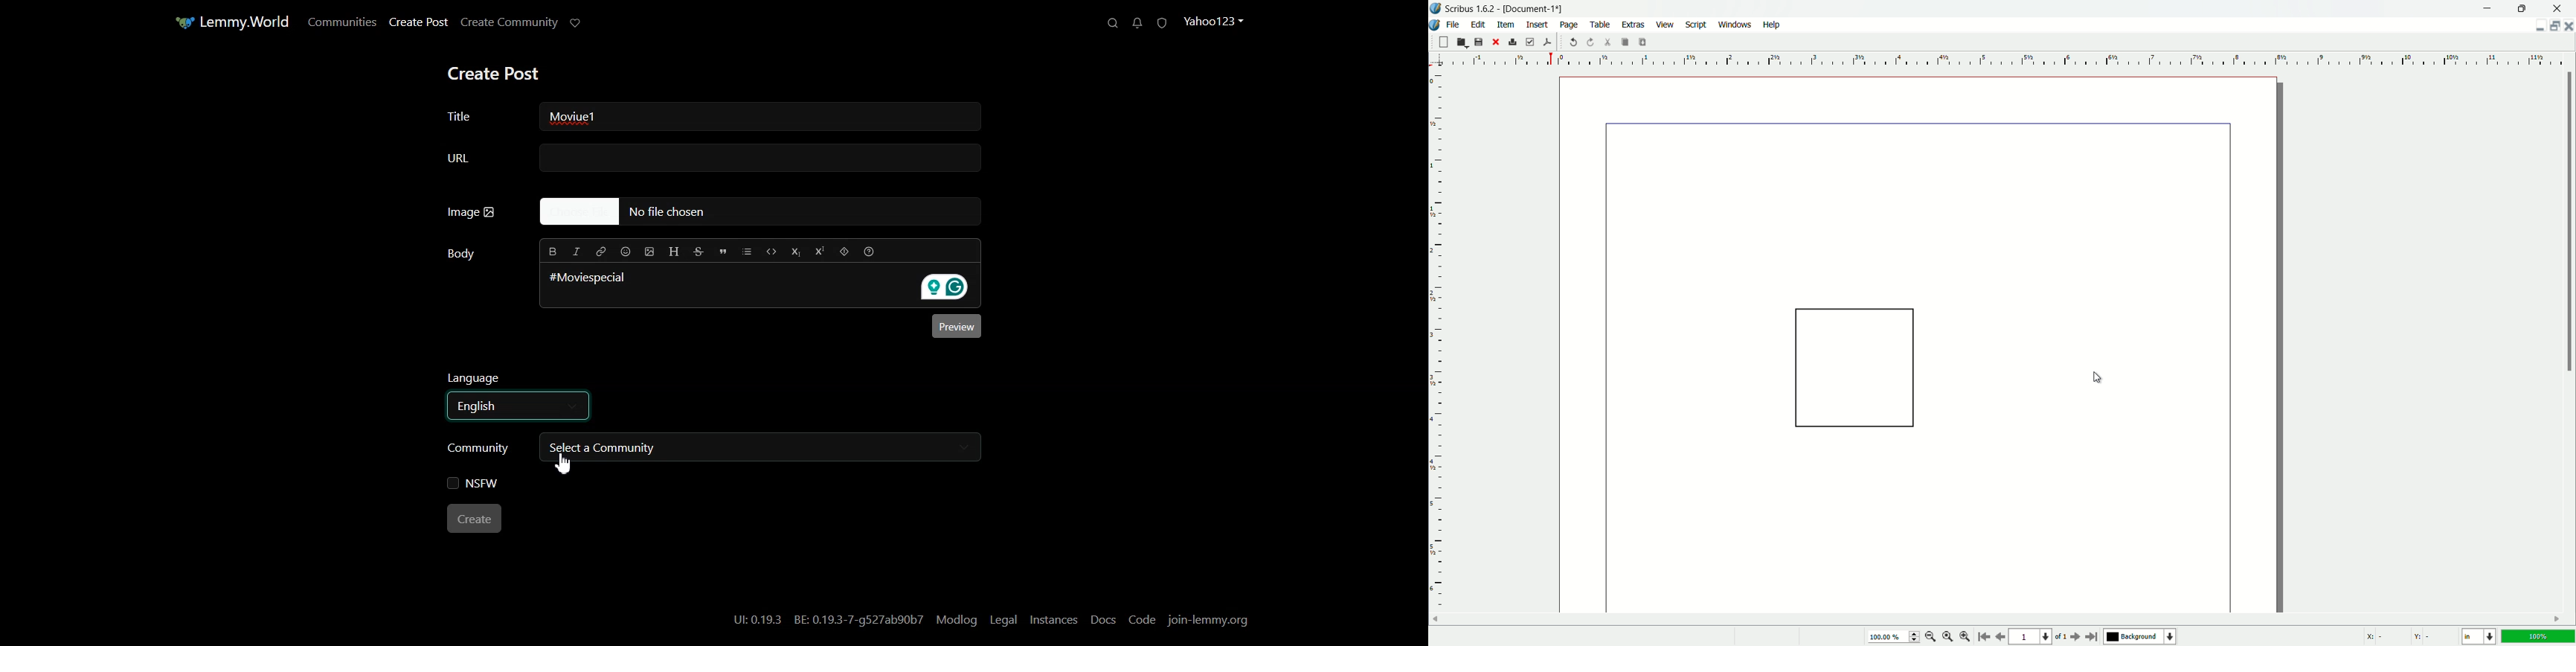 This screenshot has height=672, width=2576. I want to click on Unread Messages, so click(1137, 23).